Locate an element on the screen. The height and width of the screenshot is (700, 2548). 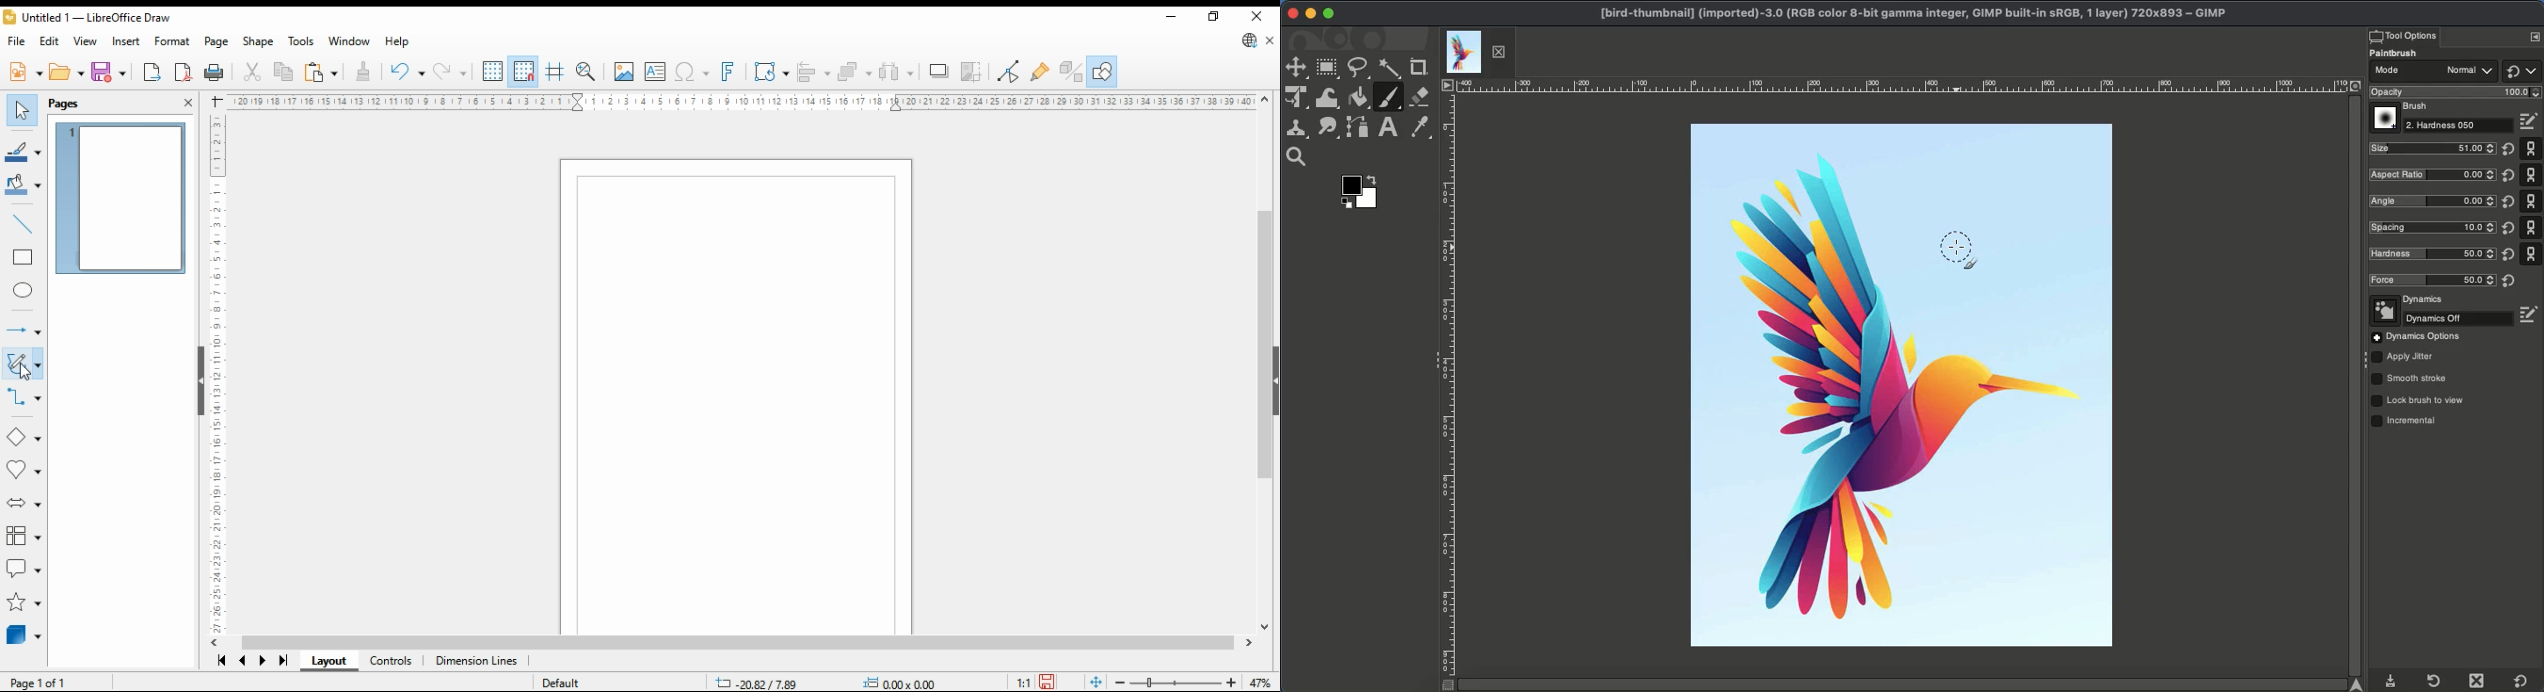
Fill color is located at coordinates (1358, 97).